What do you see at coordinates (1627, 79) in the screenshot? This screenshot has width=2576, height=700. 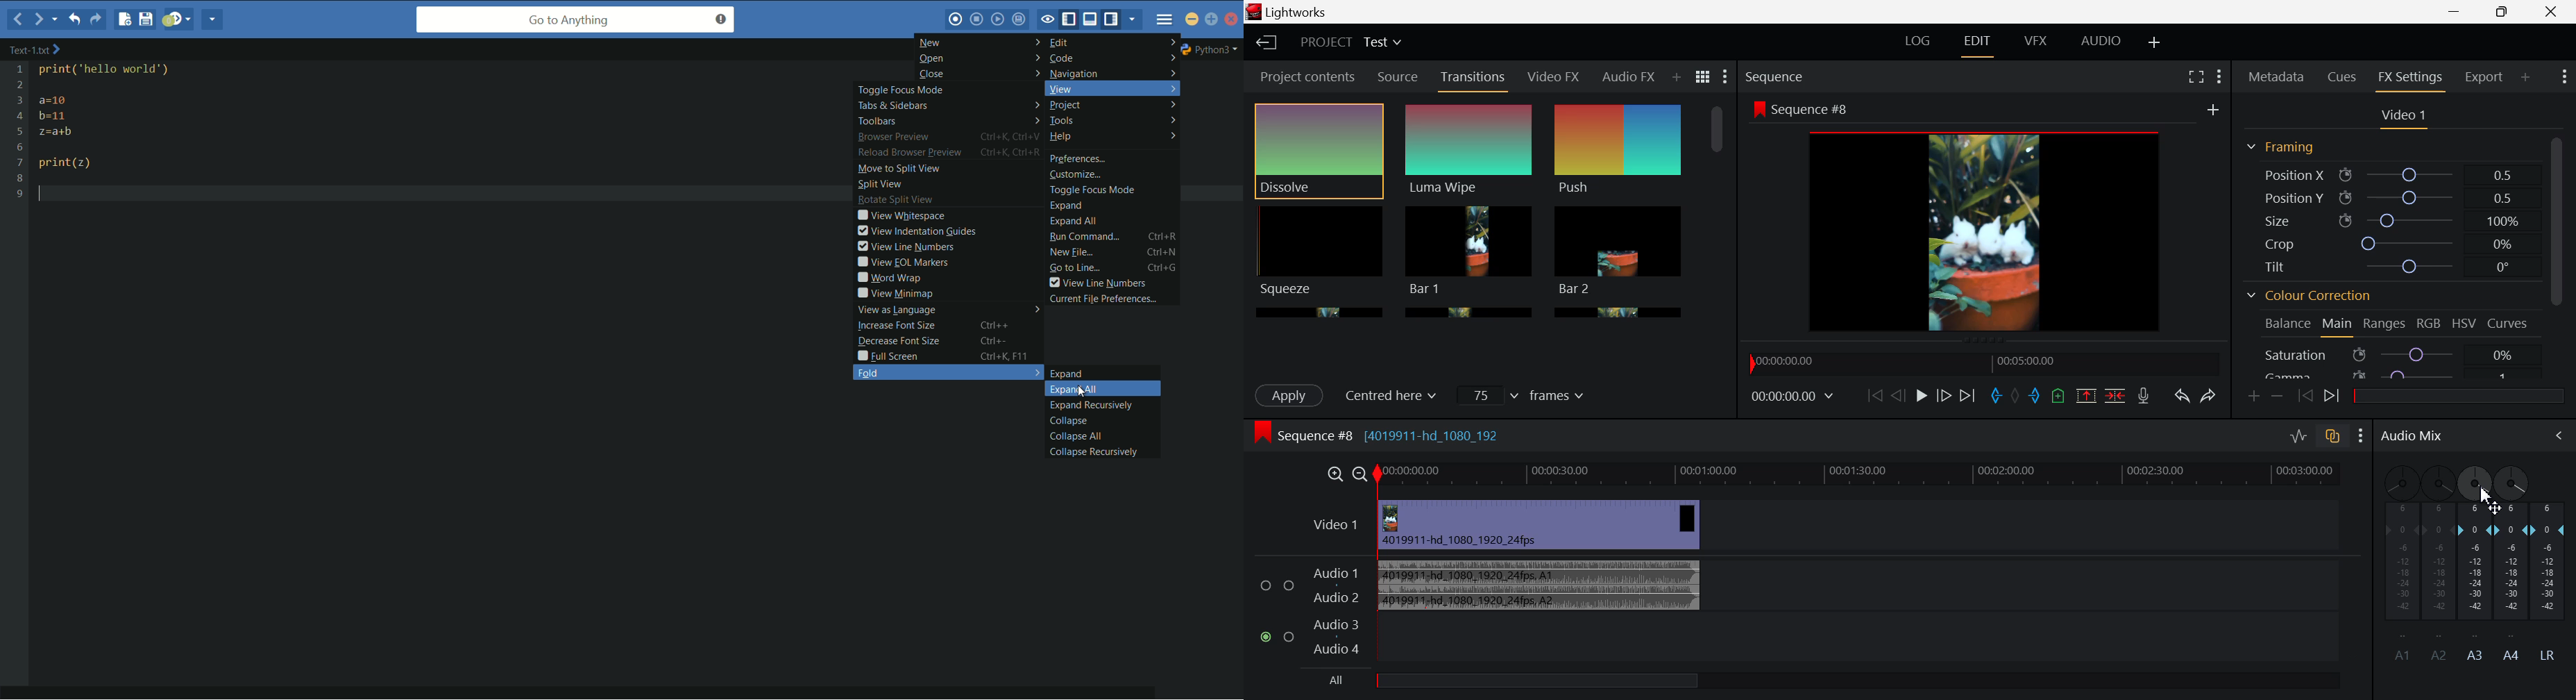 I see `Audio FX` at bounding box center [1627, 79].